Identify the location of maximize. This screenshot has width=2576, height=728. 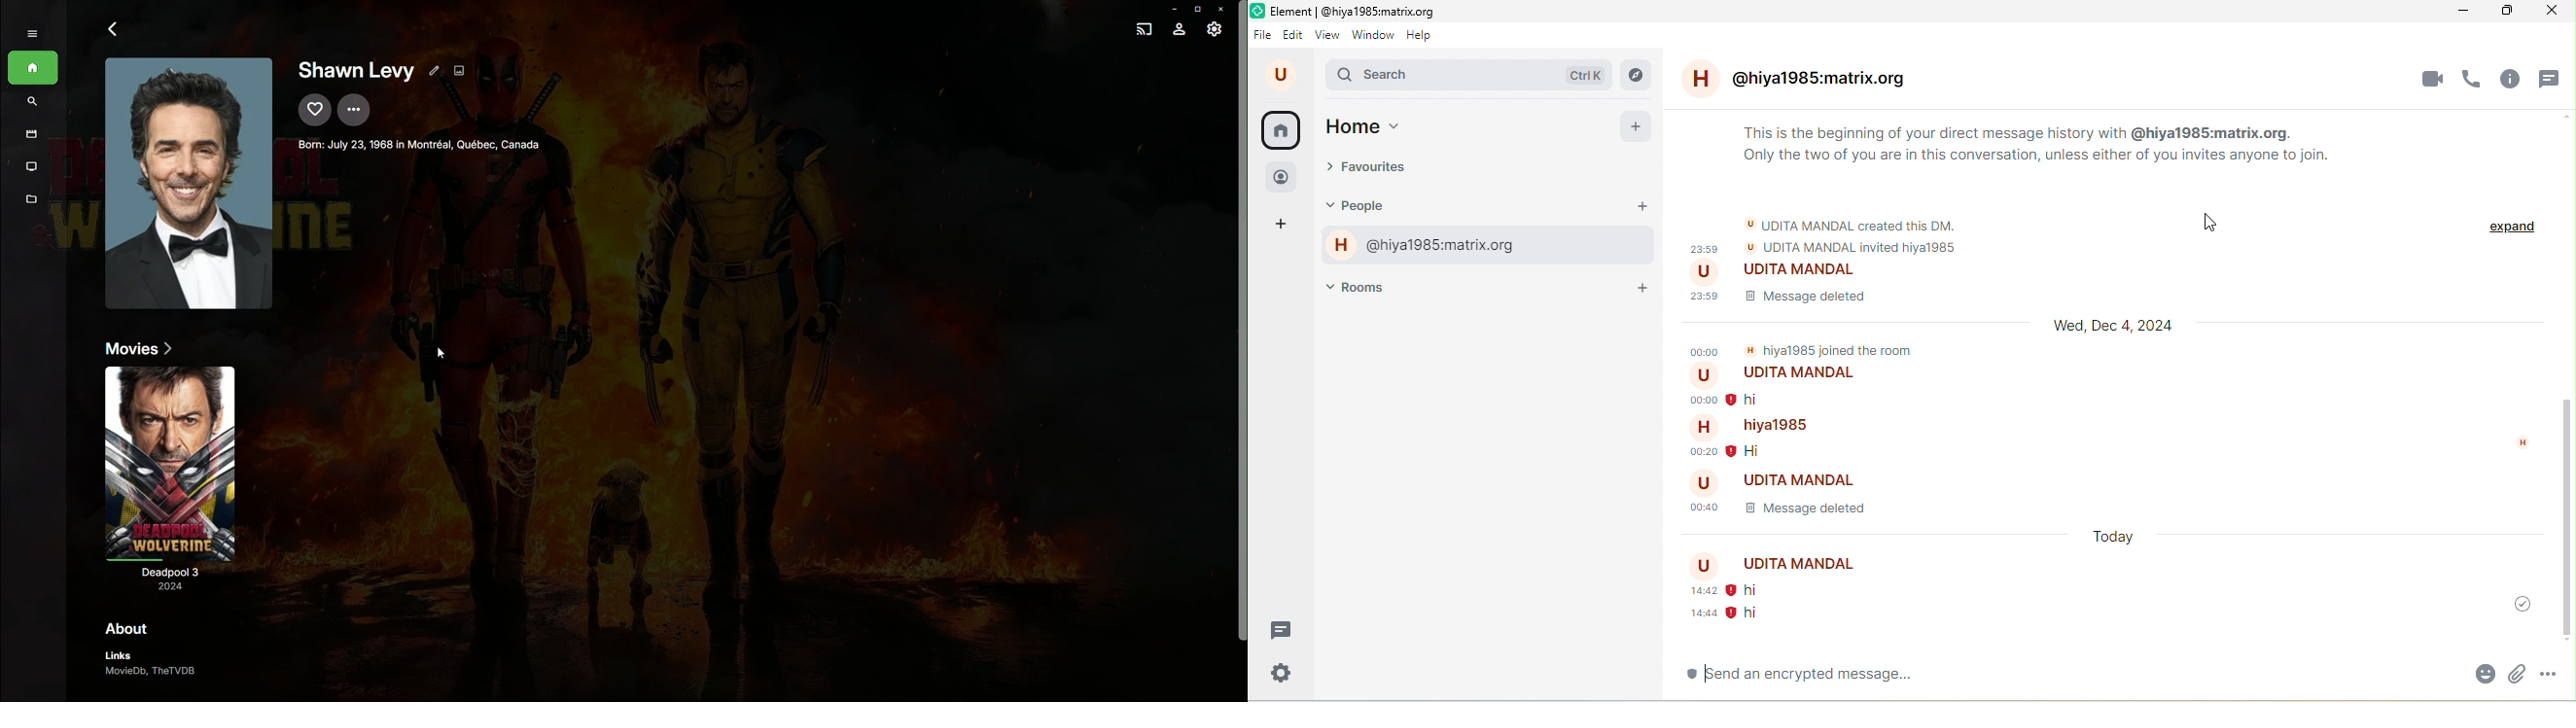
(2502, 13).